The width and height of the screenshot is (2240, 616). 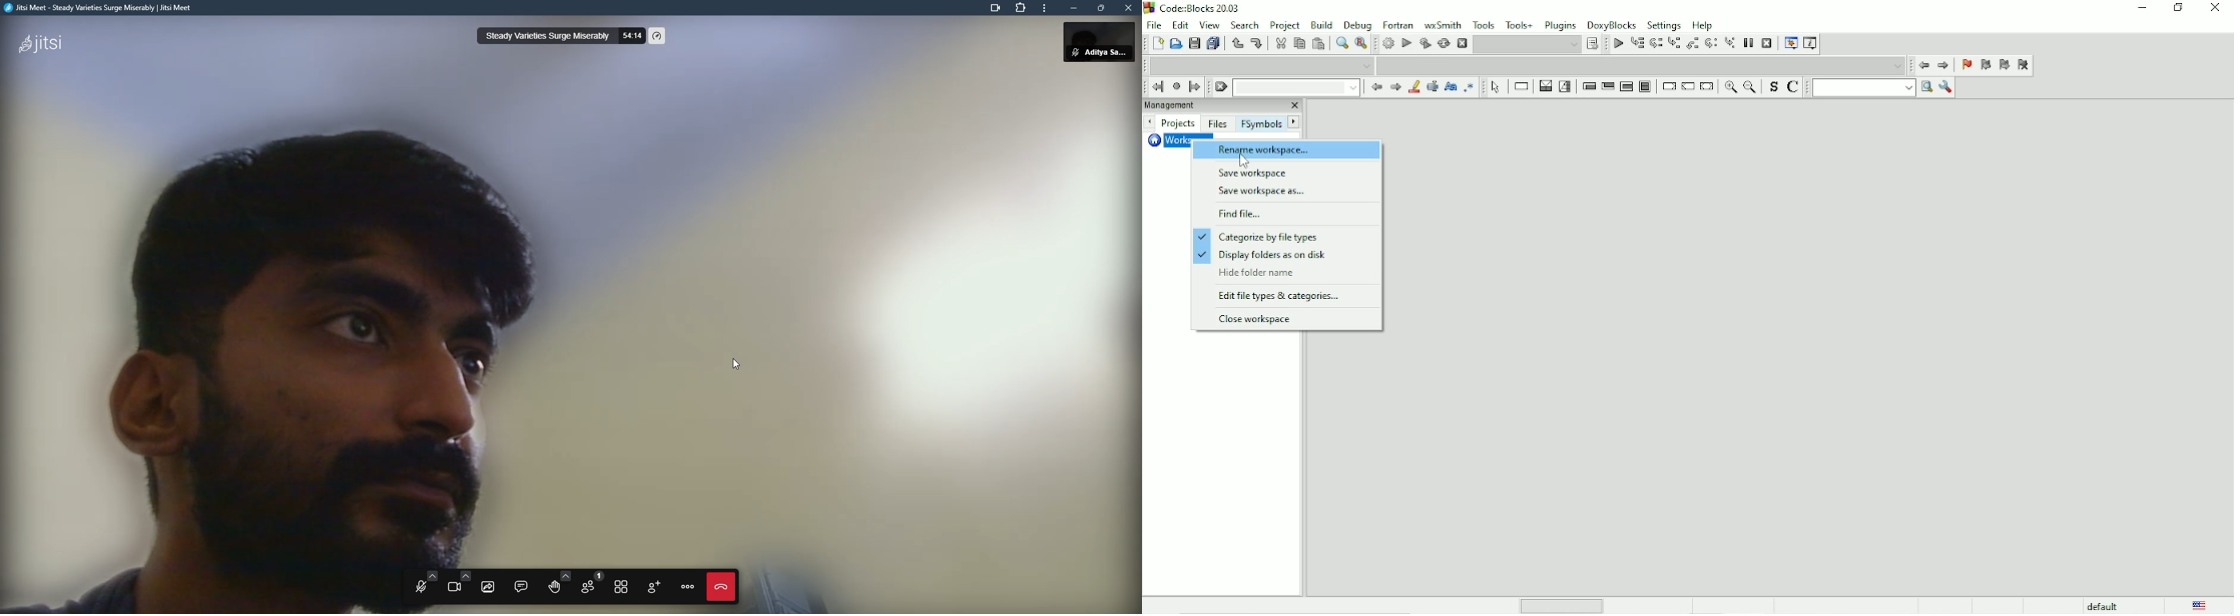 What do you see at coordinates (2023, 66) in the screenshot?
I see `Clear bookmarks` at bounding box center [2023, 66].